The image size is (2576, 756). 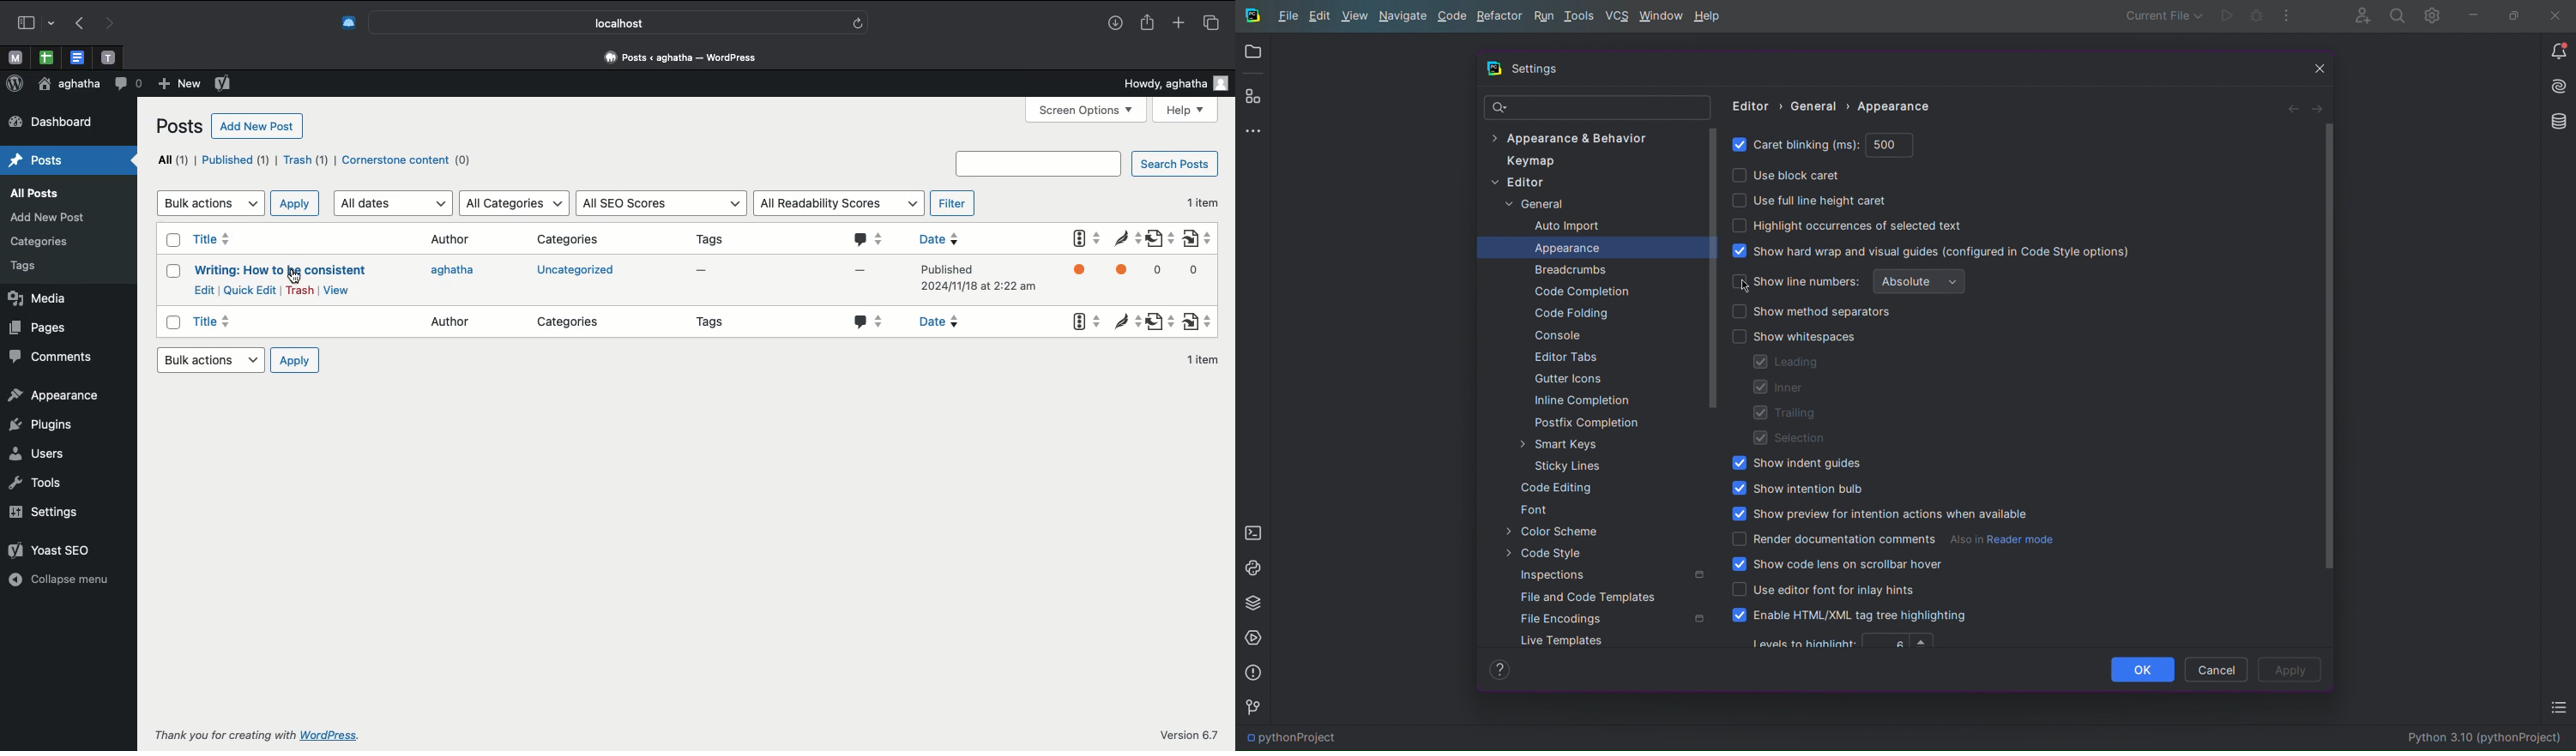 What do you see at coordinates (39, 454) in the screenshot?
I see `users` at bounding box center [39, 454].